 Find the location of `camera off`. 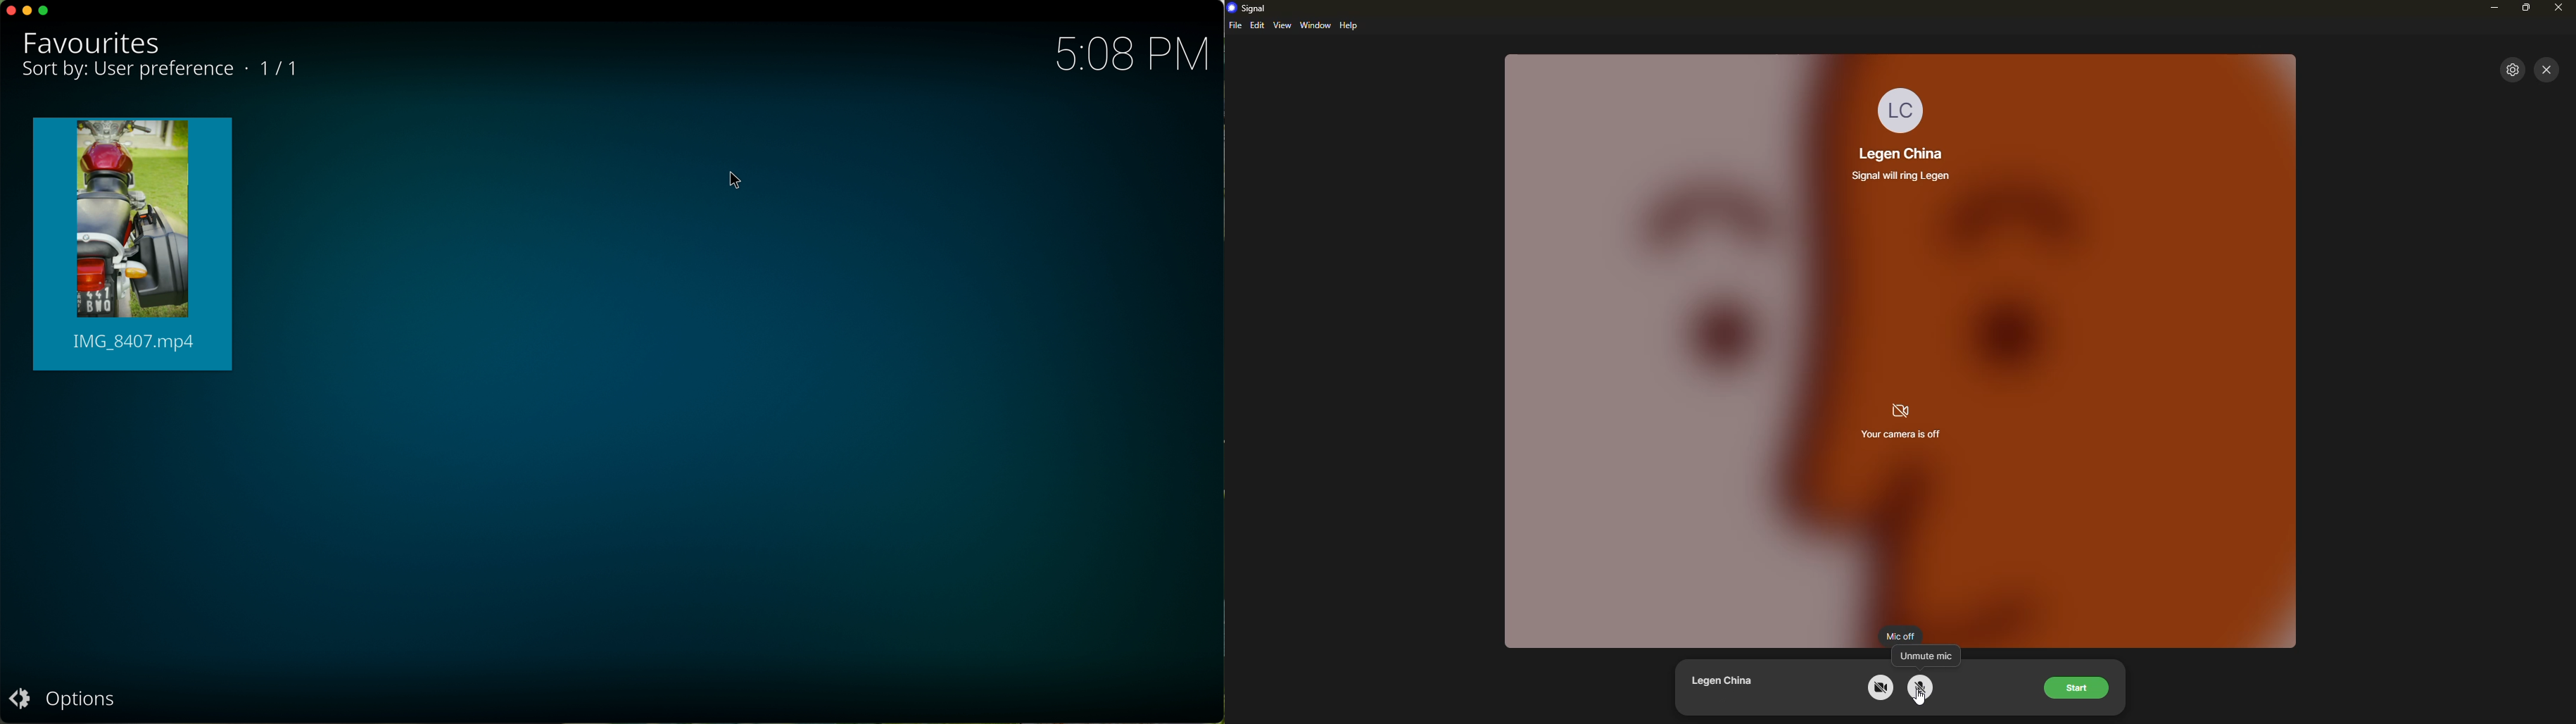

camera off is located at coordinates (1881, 687).